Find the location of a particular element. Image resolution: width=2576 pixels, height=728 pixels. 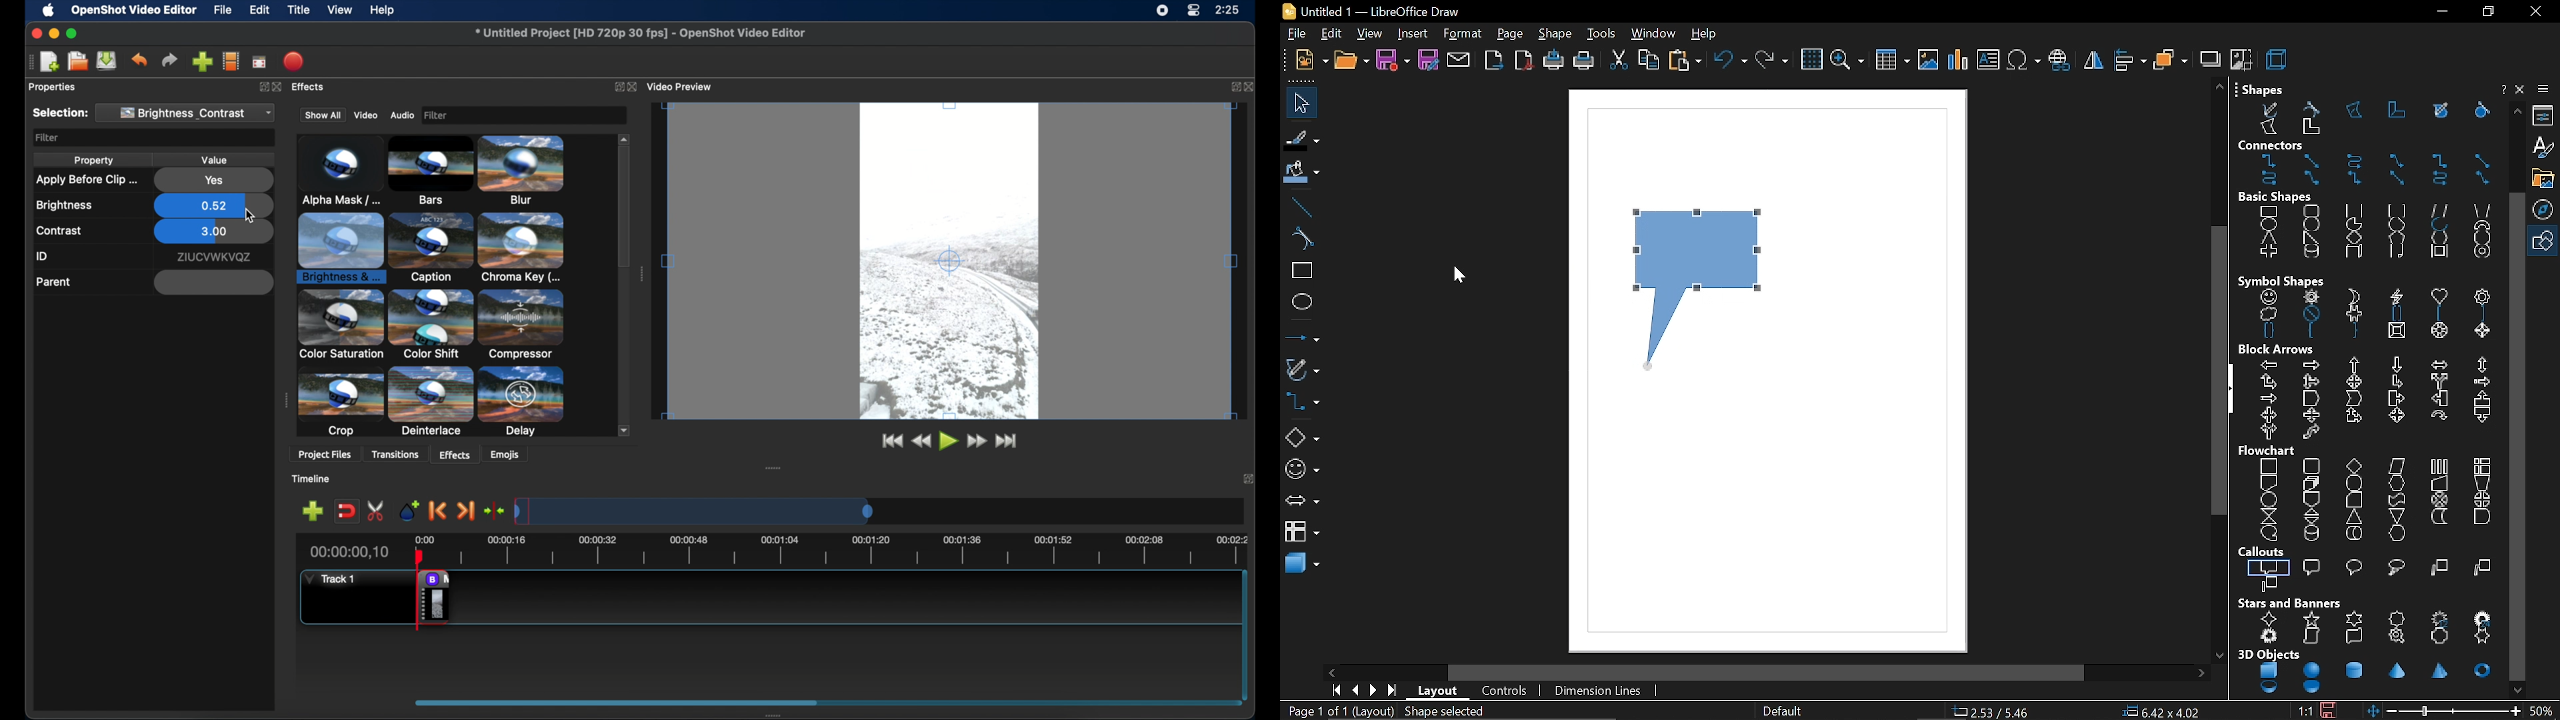

alternate process is located at coordinates (2309, 465).